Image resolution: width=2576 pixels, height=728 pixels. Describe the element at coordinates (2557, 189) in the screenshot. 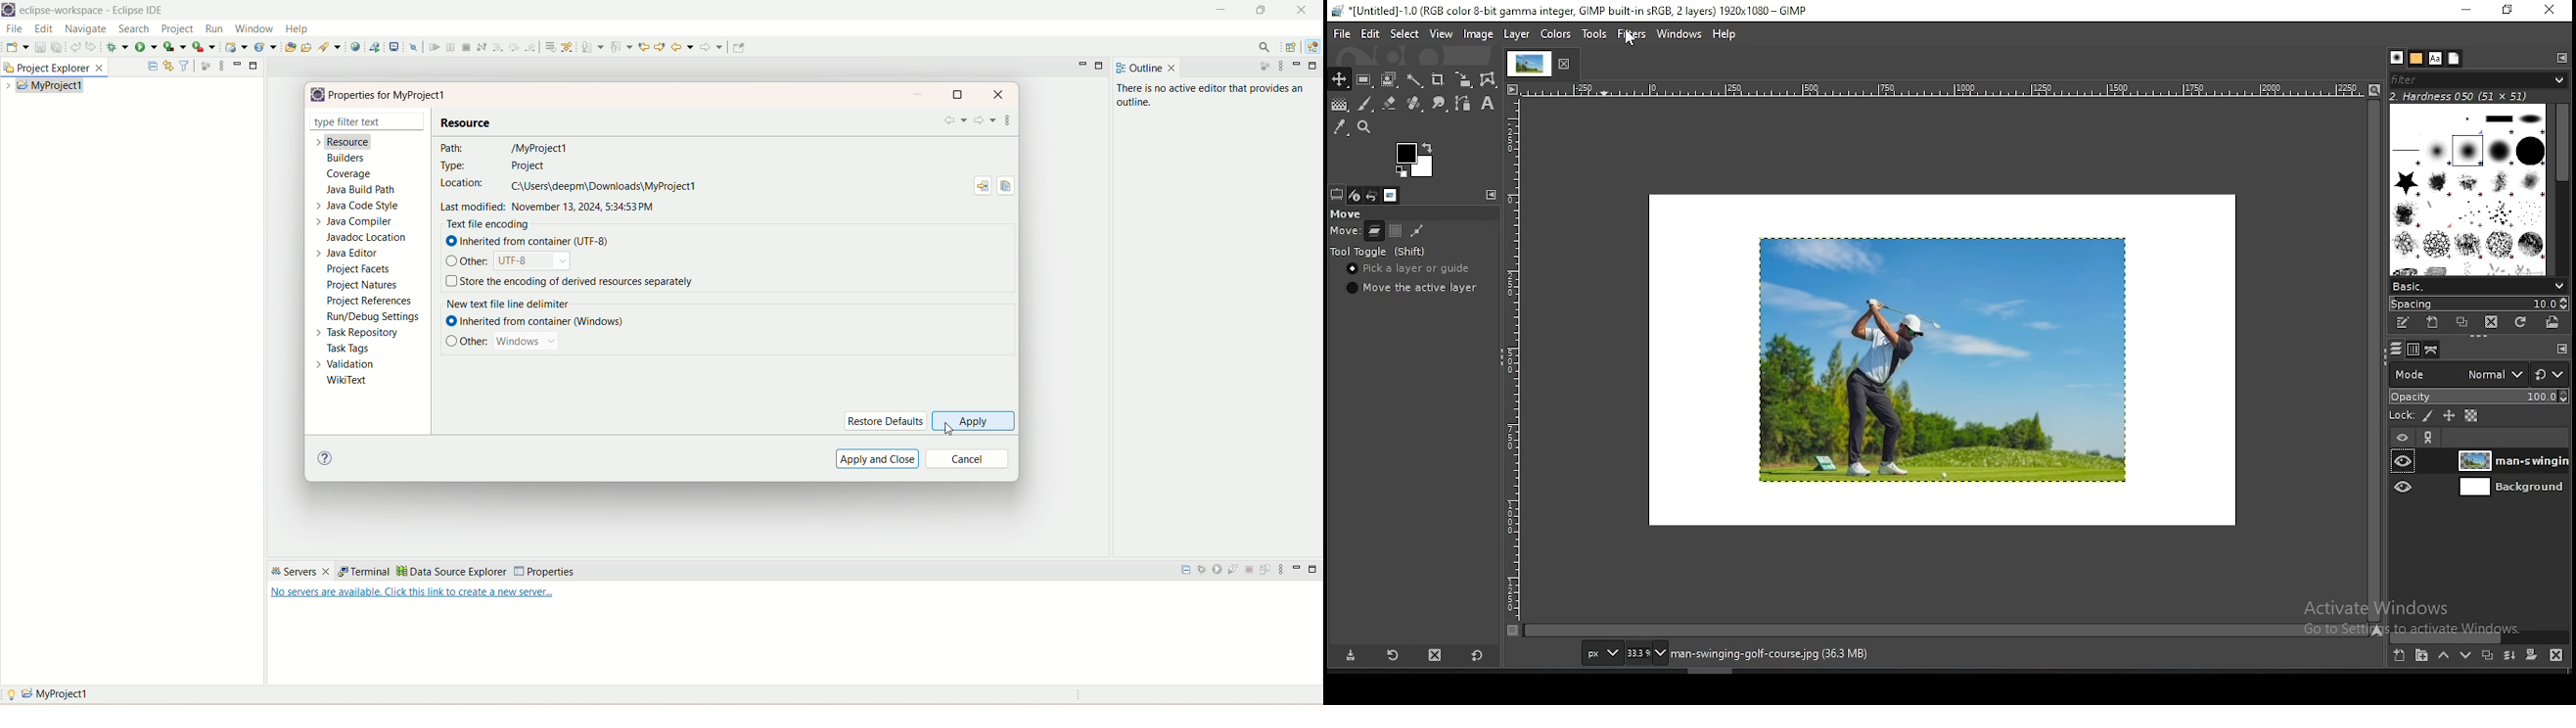

I see `scroll bar` at that location.